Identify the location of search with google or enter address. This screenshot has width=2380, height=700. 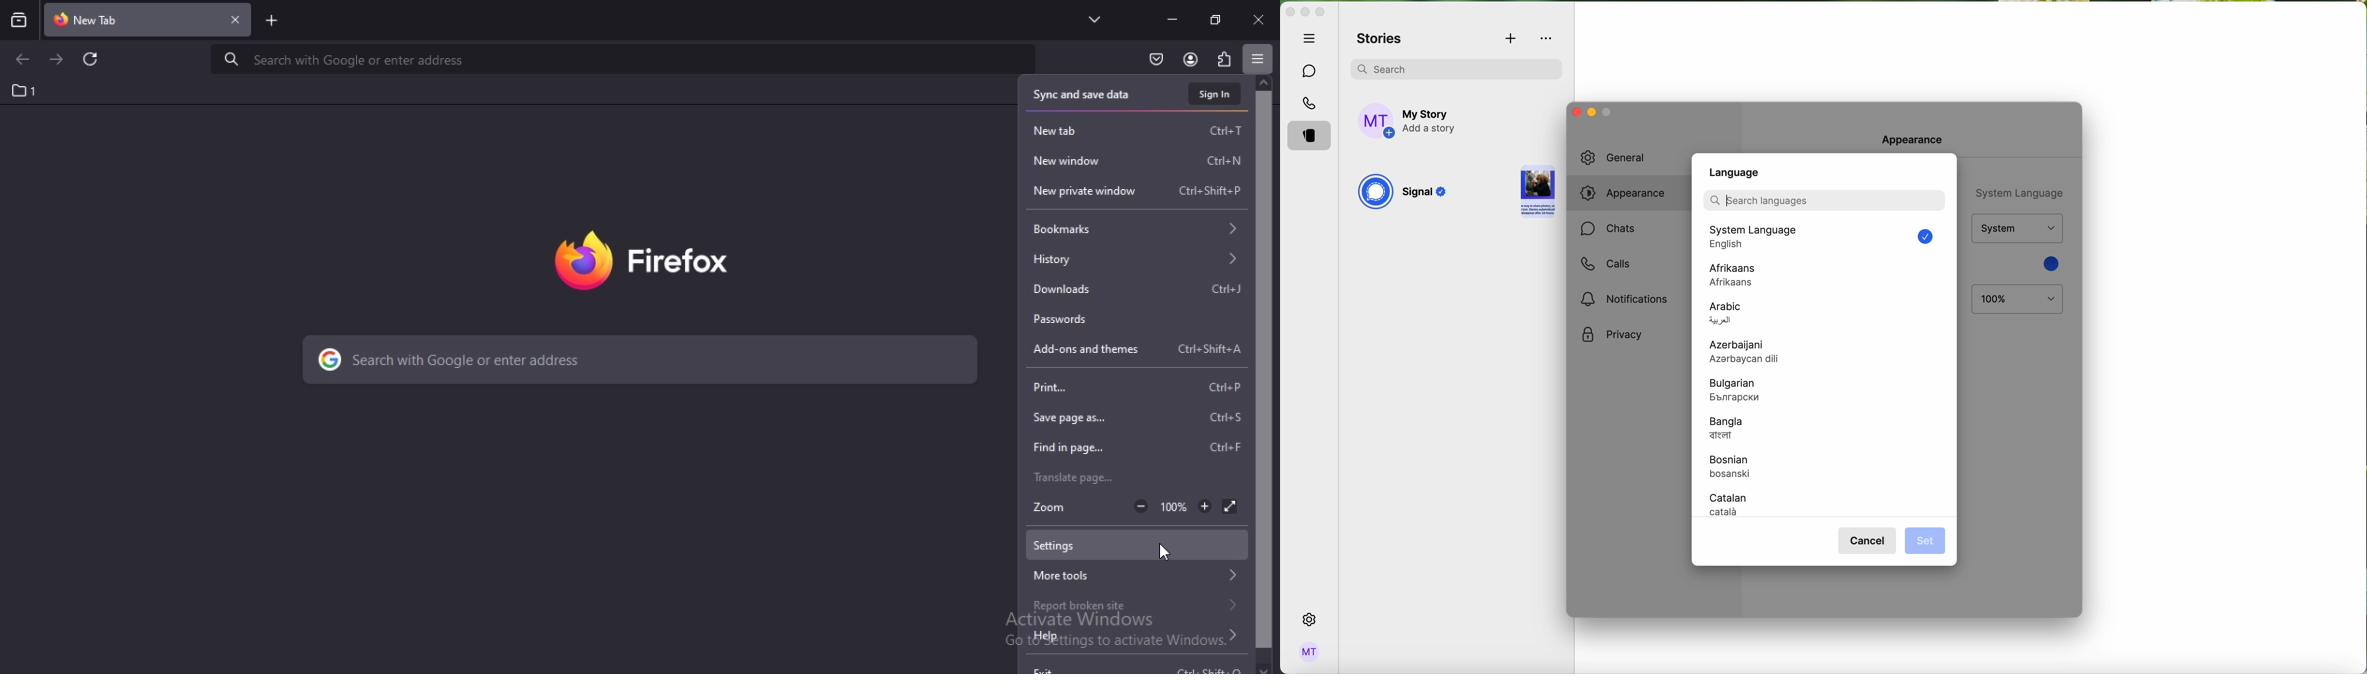
(618, 59).